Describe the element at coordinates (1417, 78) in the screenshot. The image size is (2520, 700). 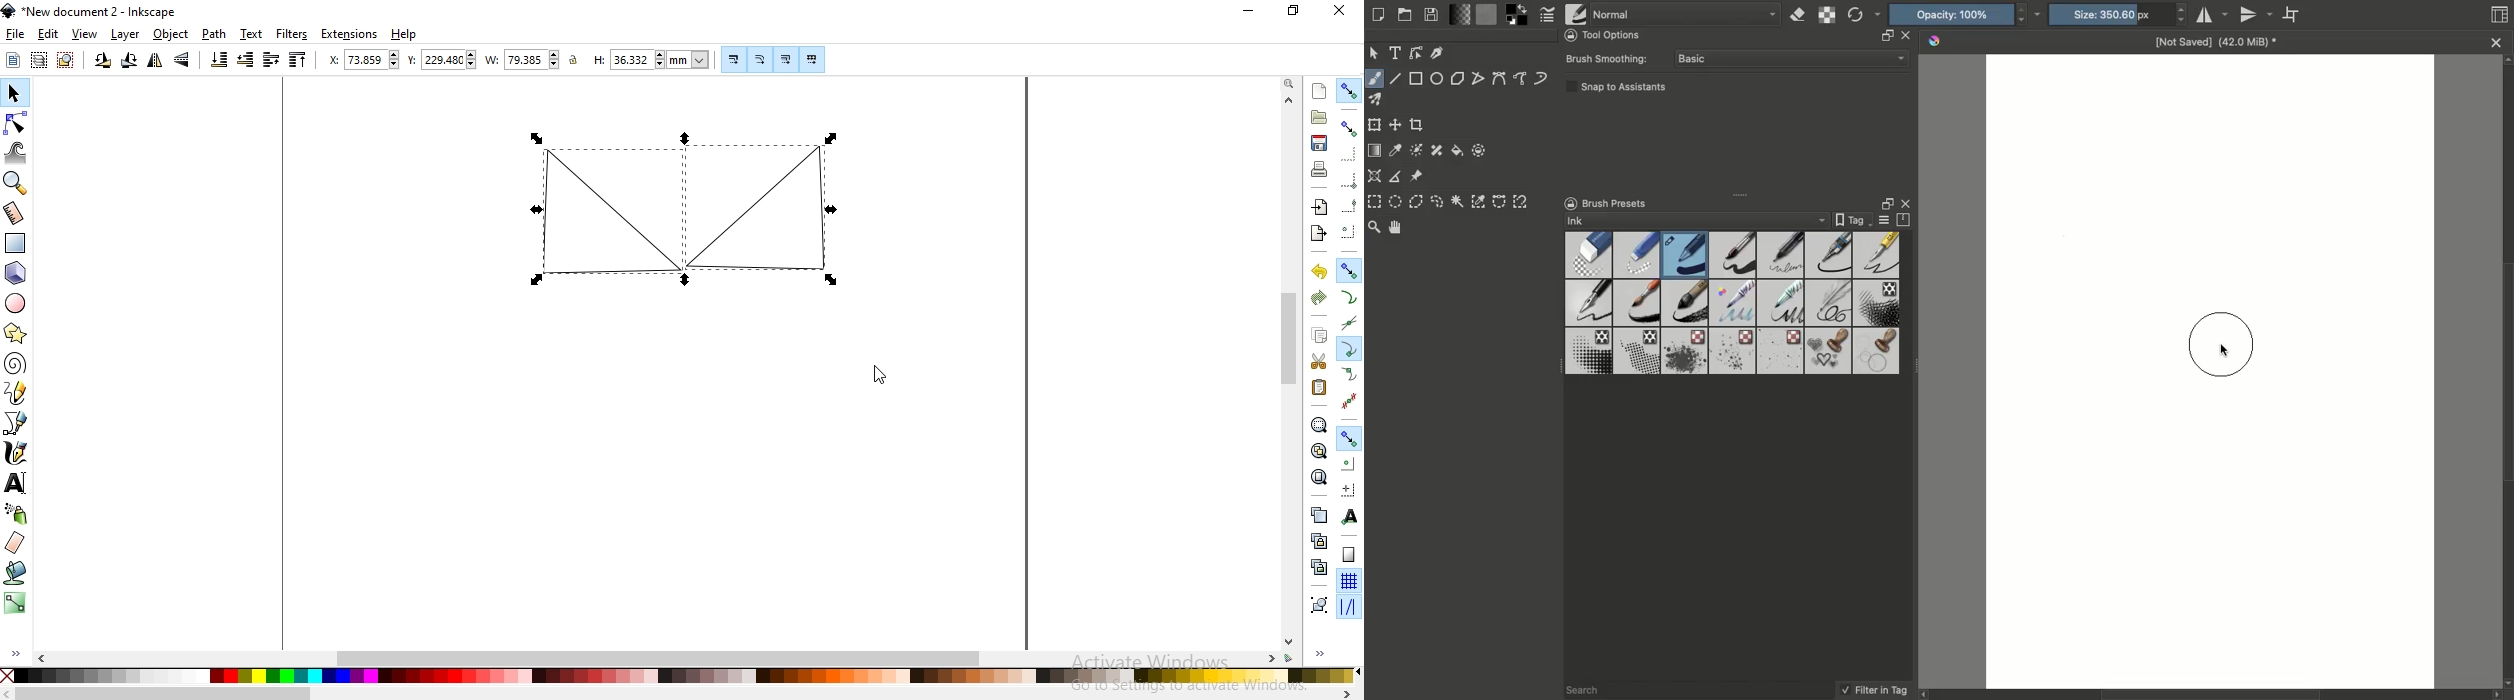
I see `Rectangular` at that location.